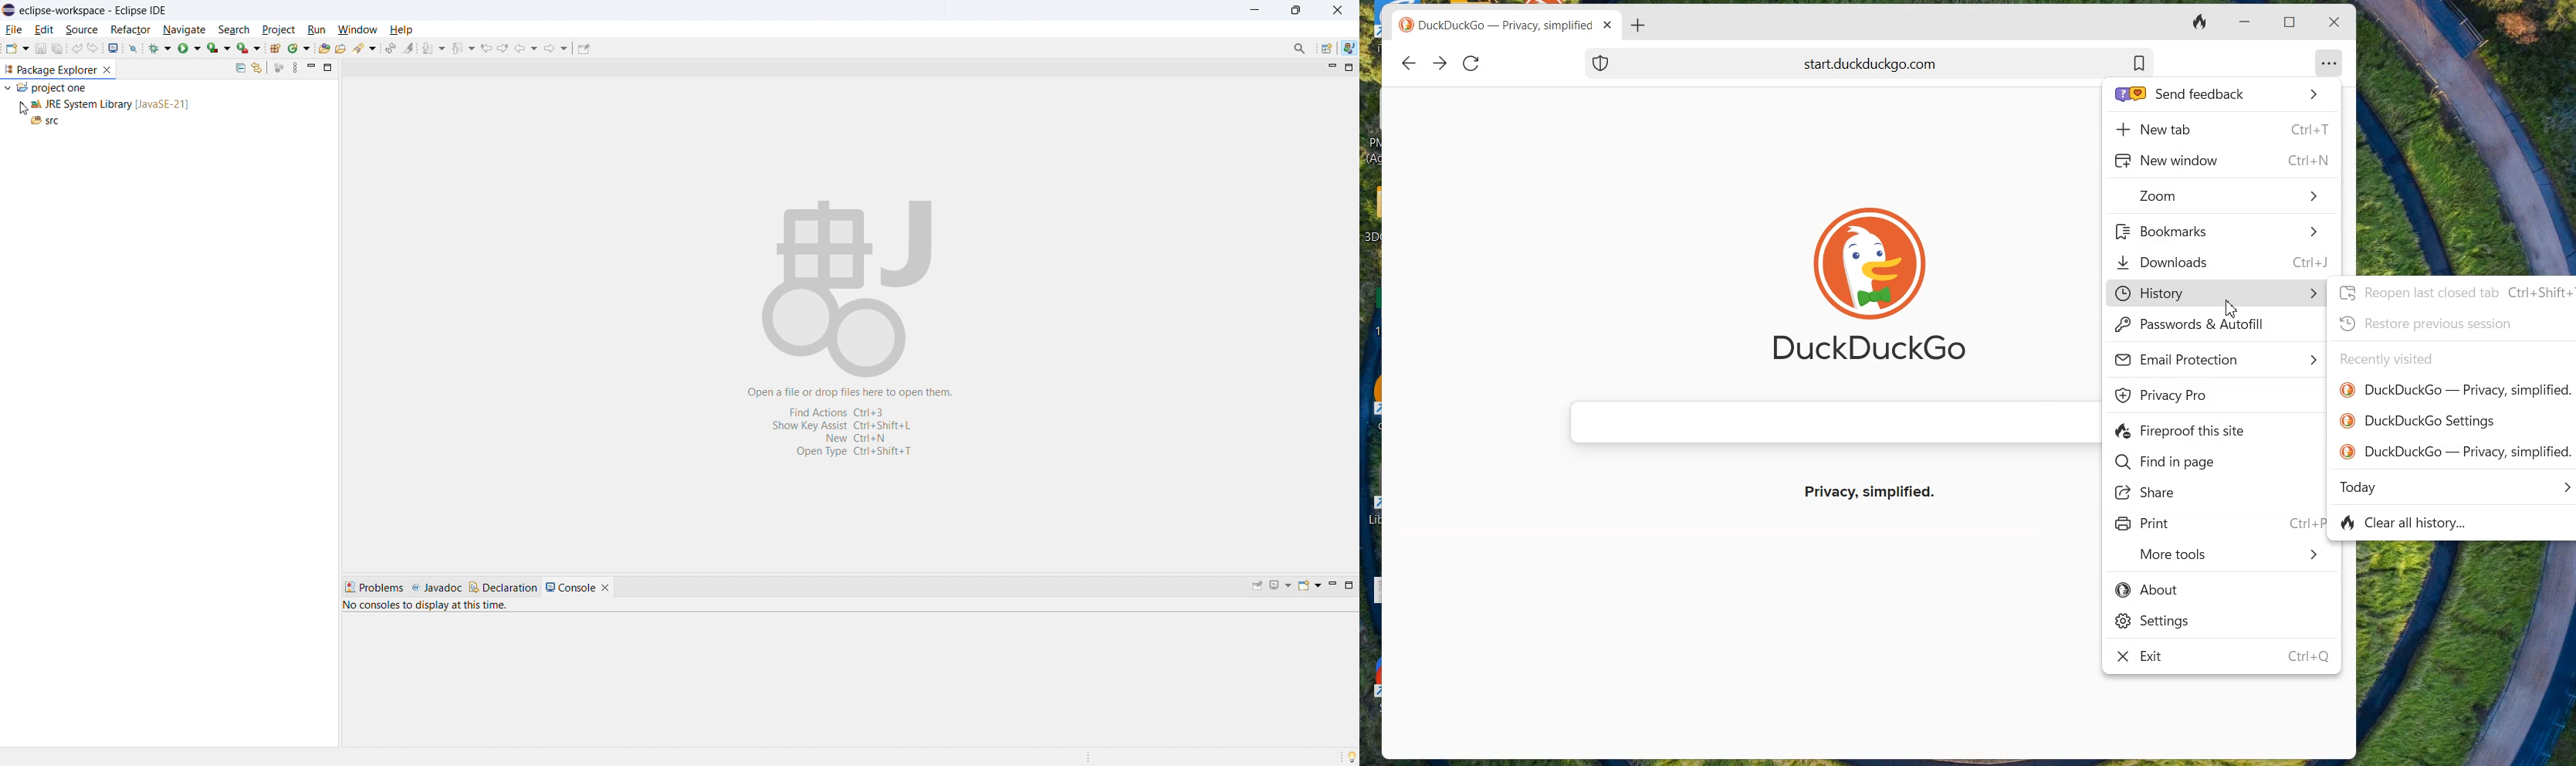 This screenshot has width=2576, height=784. What do you see at coordinates (2229, 557) in the screenshot?
I see `More tools` at bounding box center [2229, 557].